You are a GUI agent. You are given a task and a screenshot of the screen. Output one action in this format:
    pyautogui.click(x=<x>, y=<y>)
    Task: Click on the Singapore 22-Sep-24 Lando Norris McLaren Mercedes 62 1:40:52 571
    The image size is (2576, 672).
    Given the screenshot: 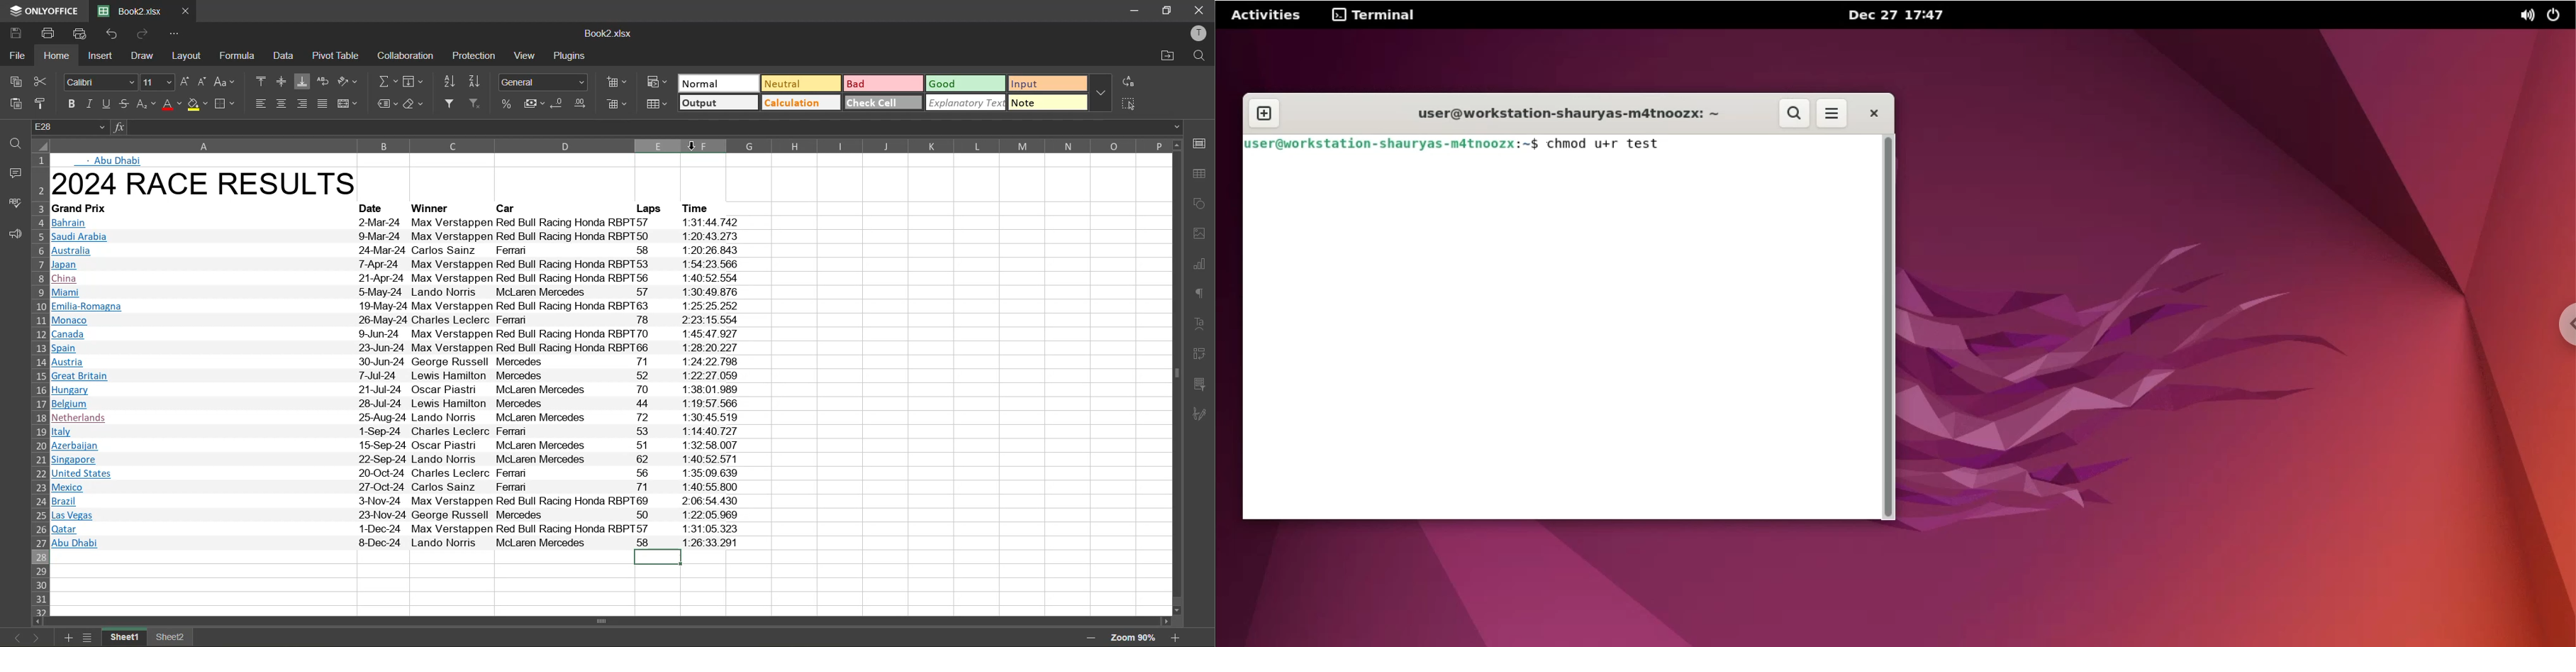 What is the action you would take?
    pyautogui.click(x=402, y=458)
    